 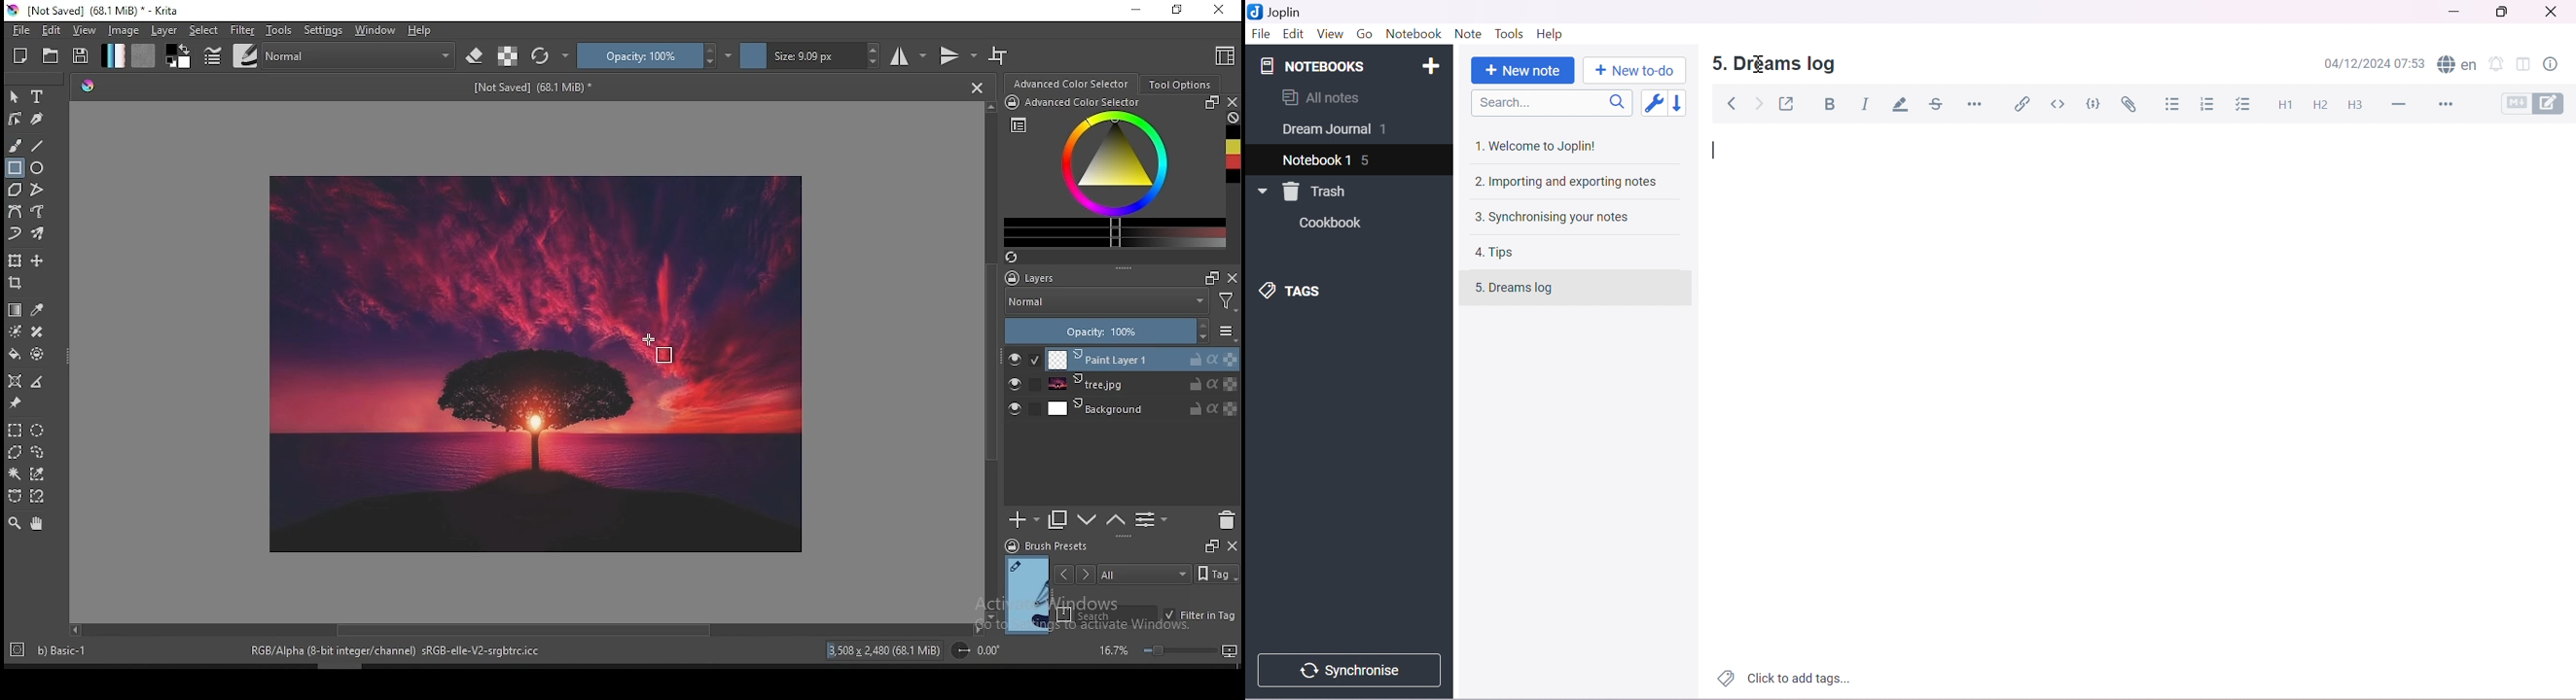 What do you see at coordinates (2557, 63) in the screenshot?
I see `Note properties` at bounding box center [2557, 63].